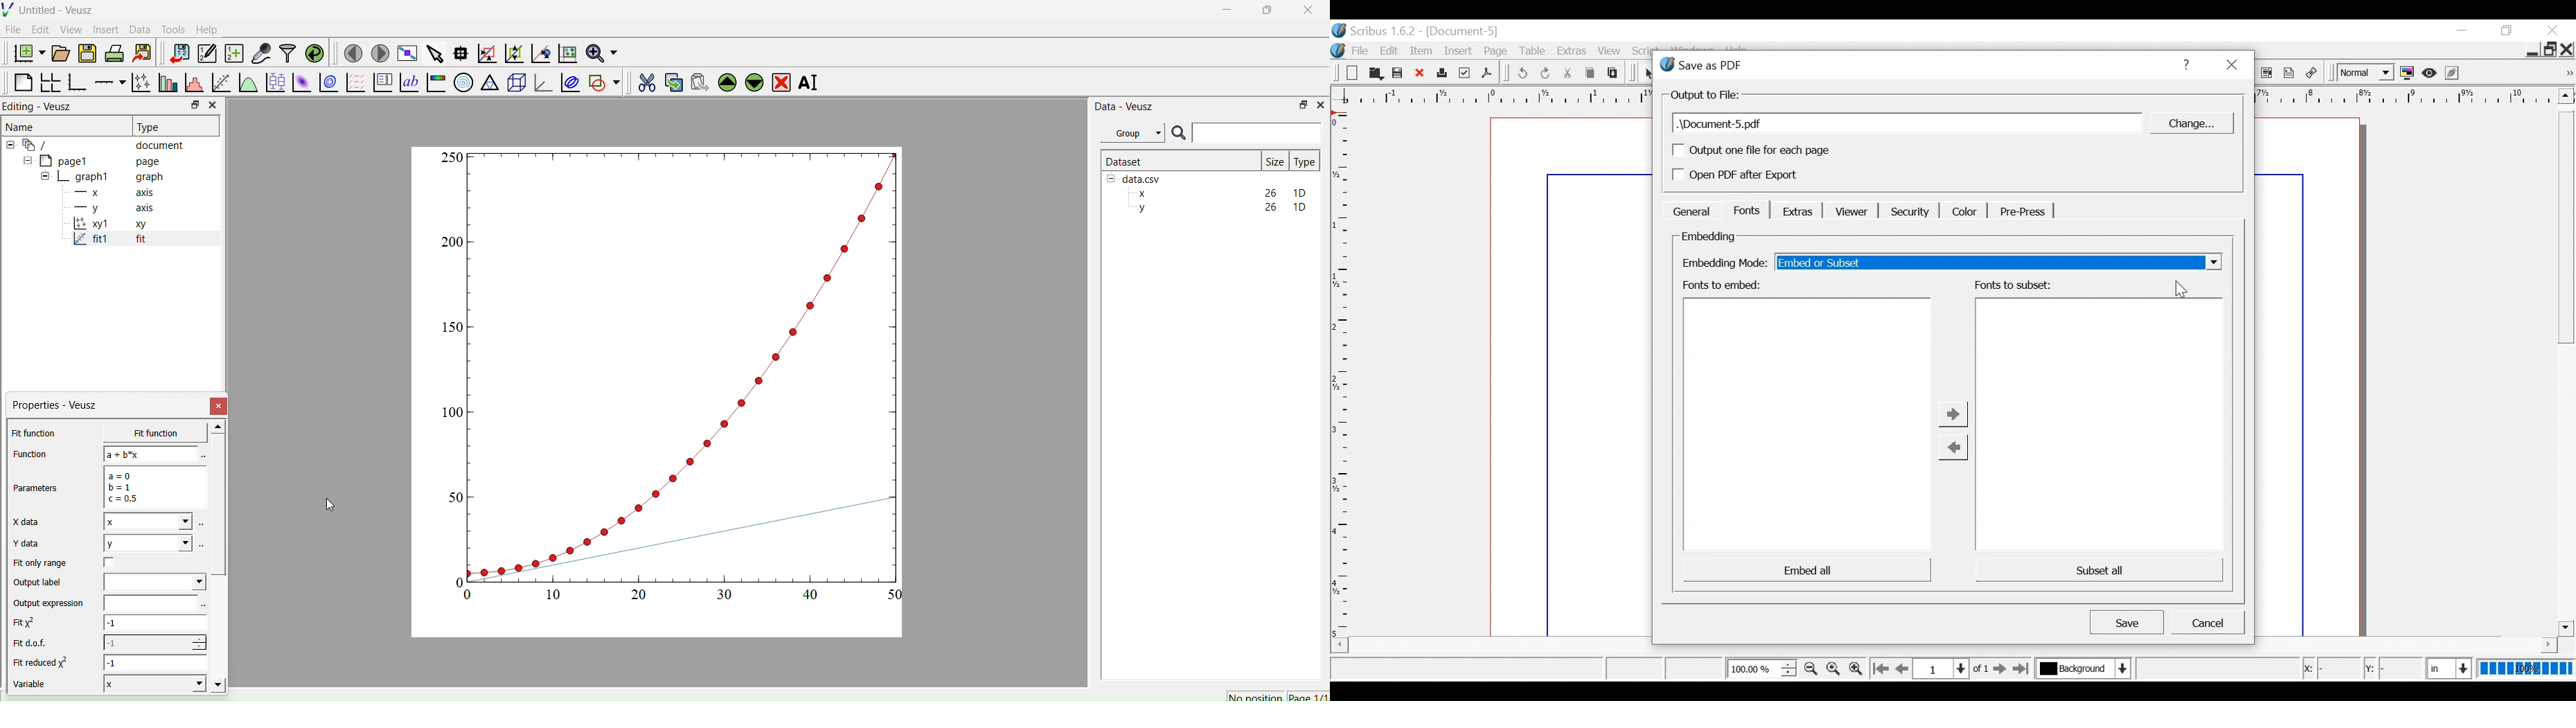 This screenshot has height=728, width=2576. What do you see at coordinates (75, 84) in the screenshot?
I see `Base Graph` at bounding box center [75, 84].